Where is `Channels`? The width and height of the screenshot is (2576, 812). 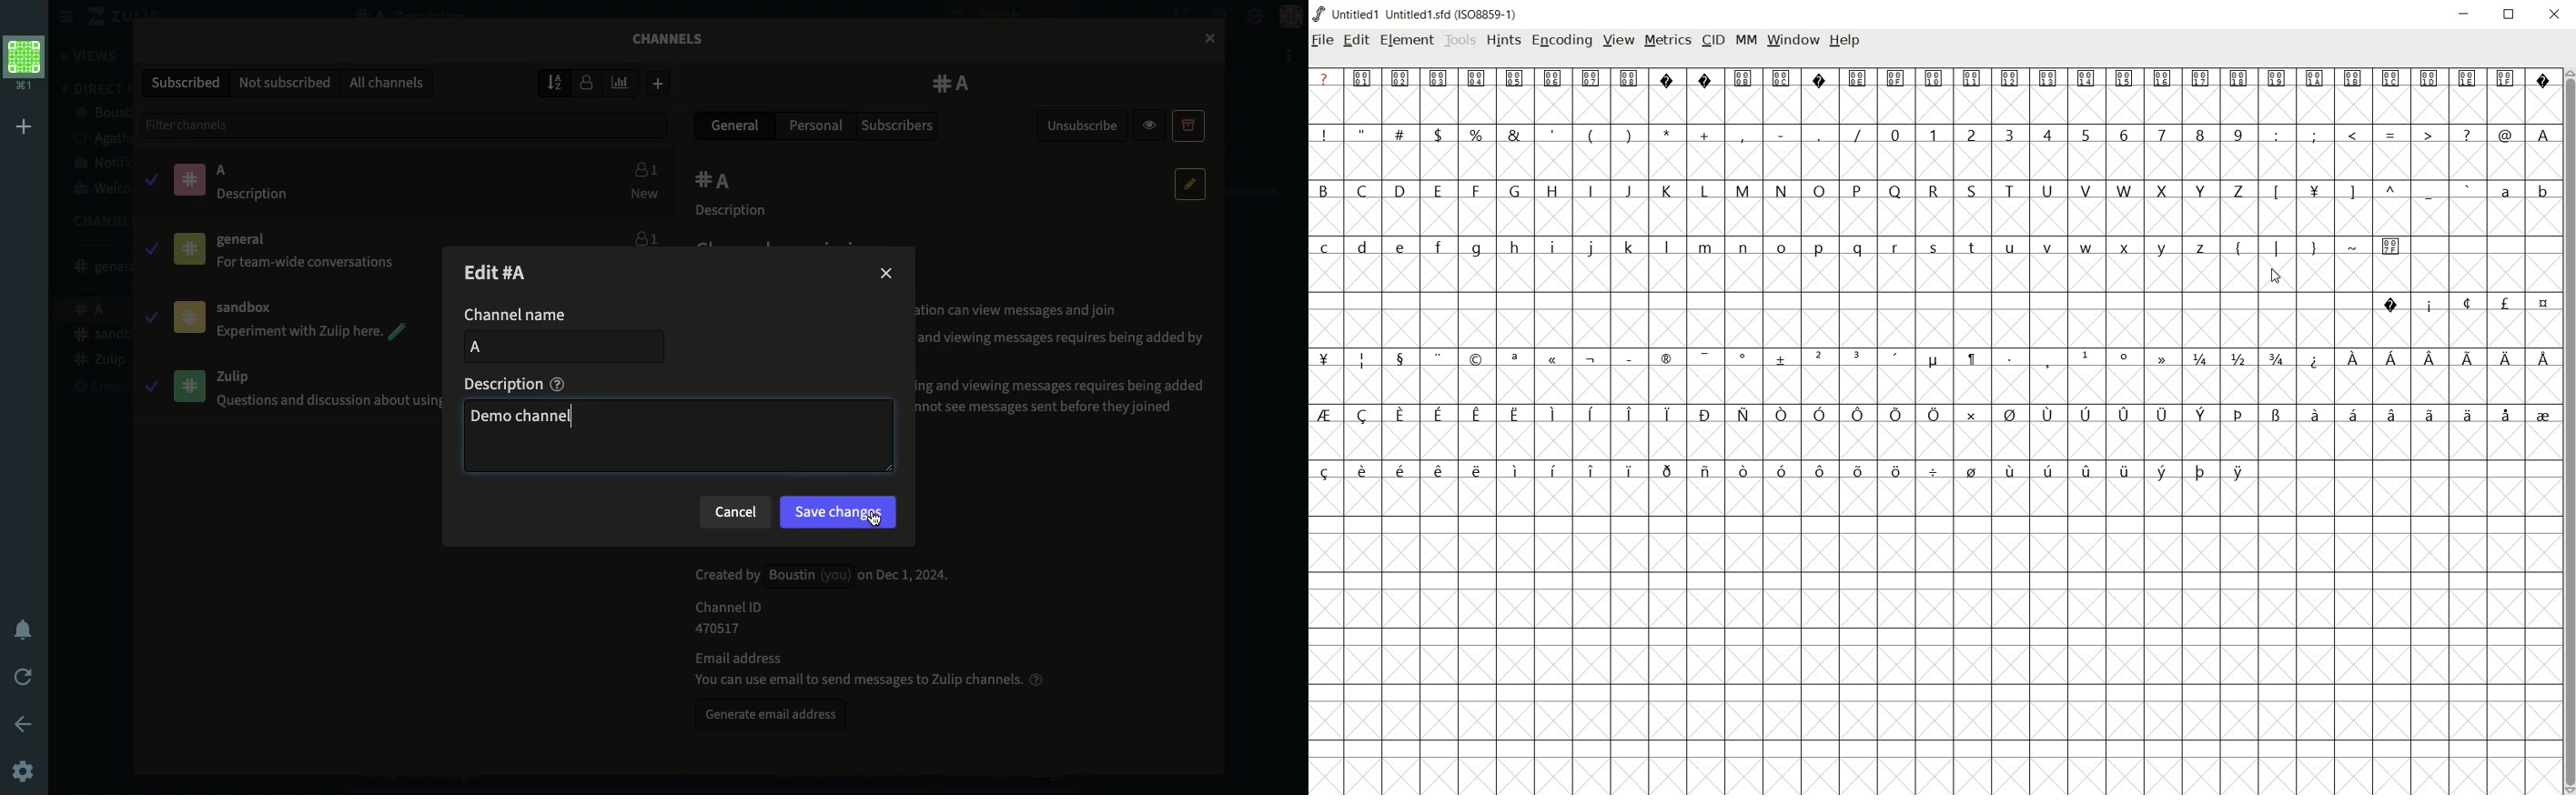 Channels is located at coordinates (94, 221).